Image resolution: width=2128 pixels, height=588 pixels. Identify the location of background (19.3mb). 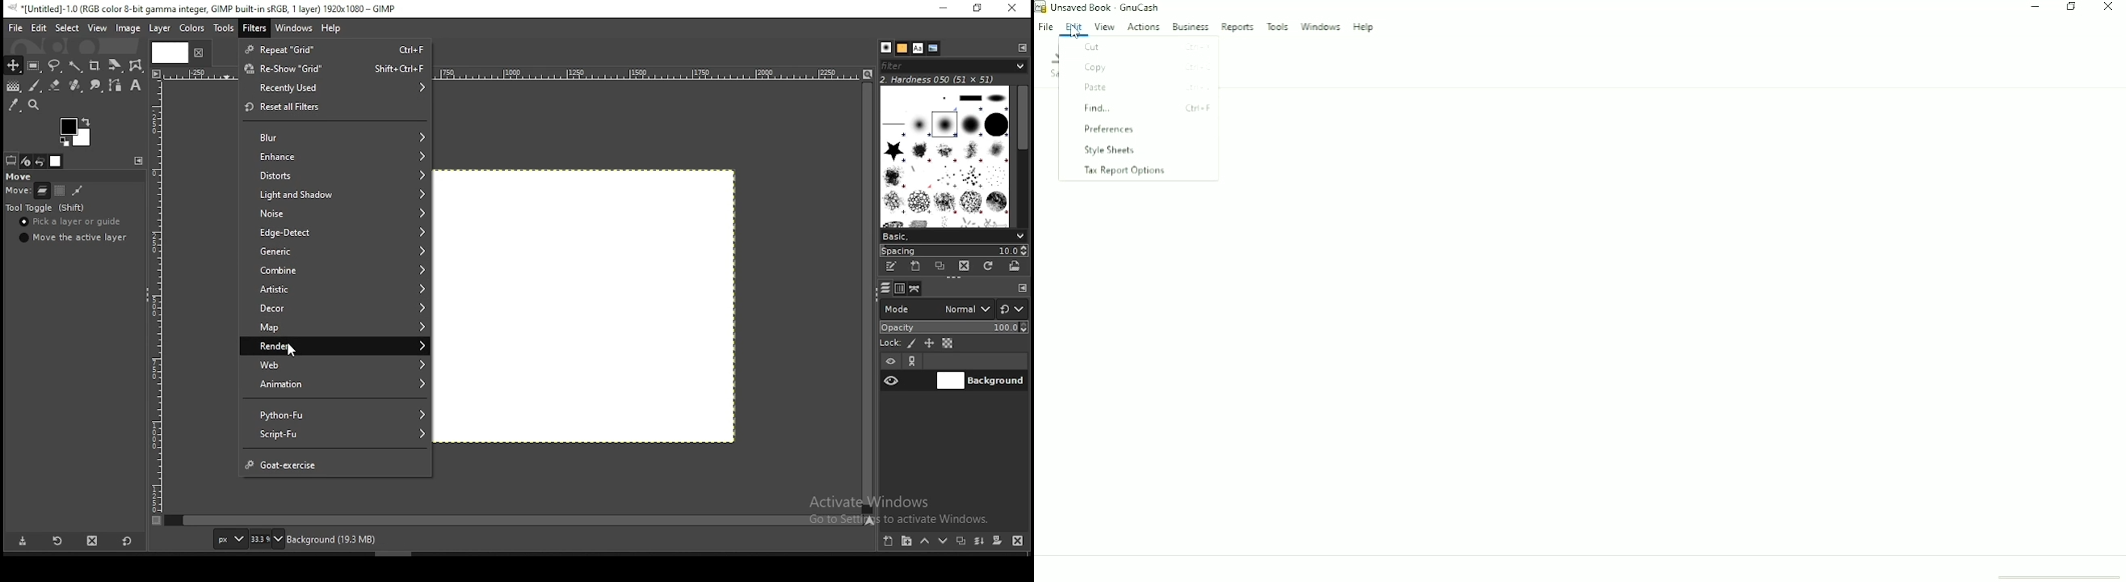
(331, 538).